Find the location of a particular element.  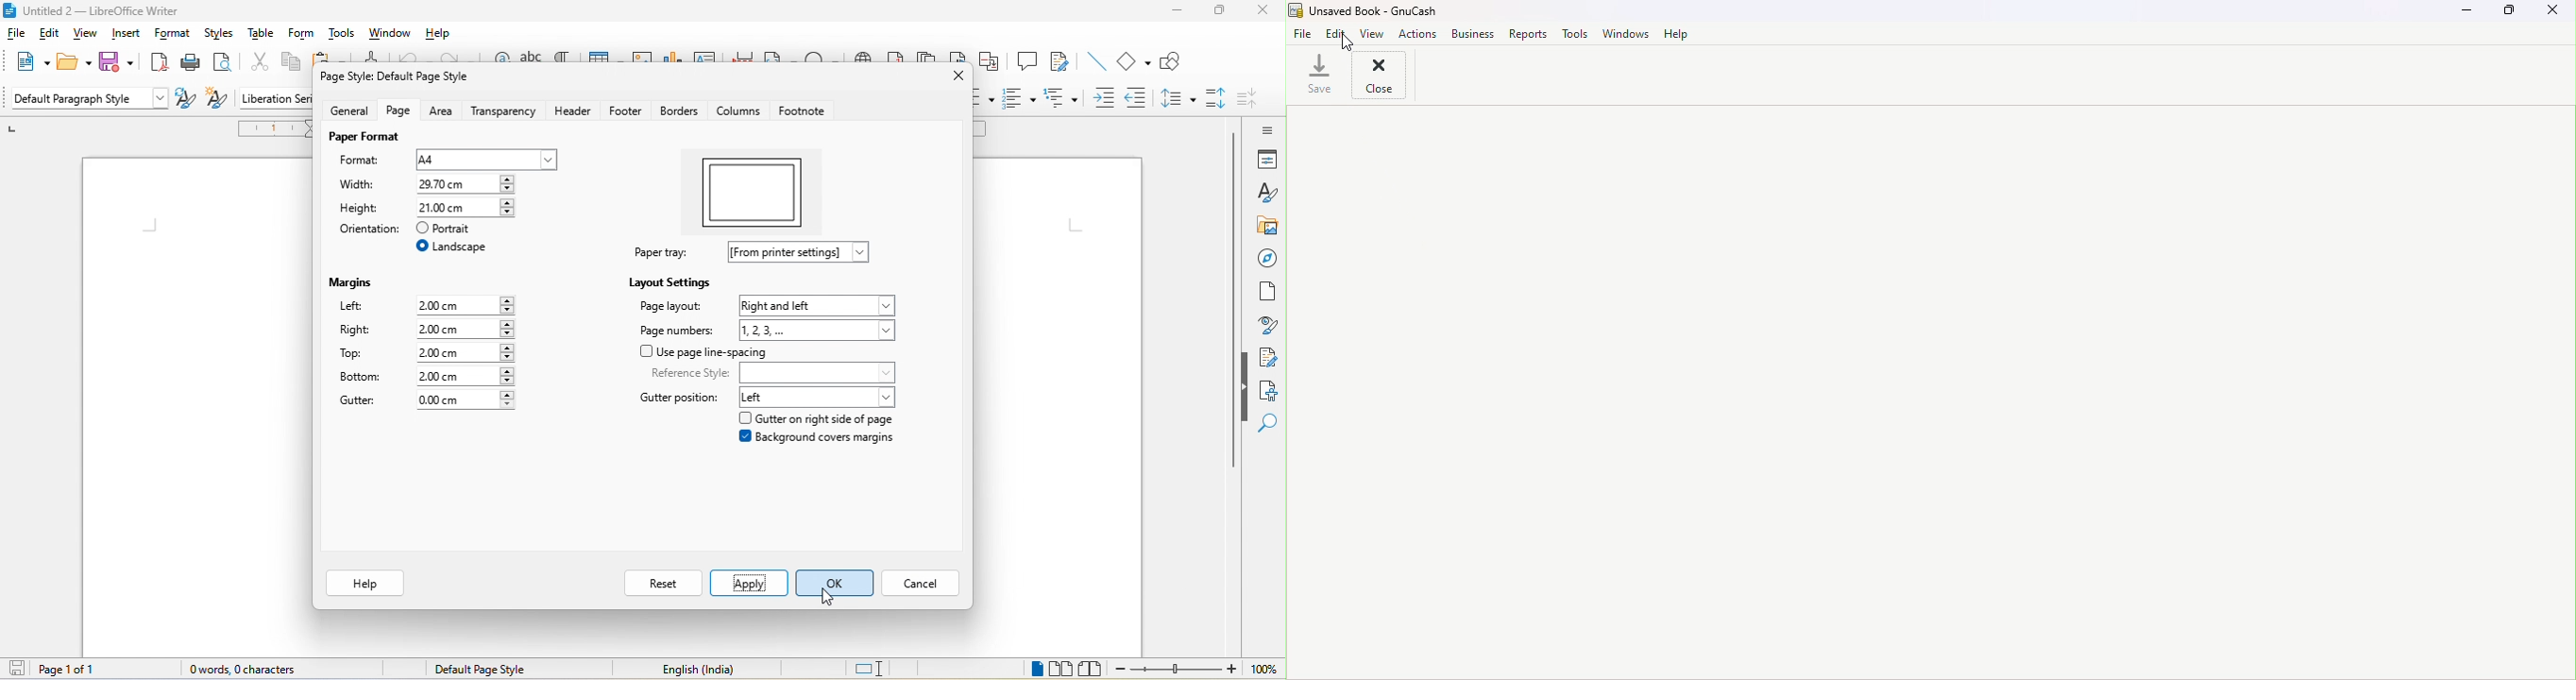

print is located at coordinates (195, 63).